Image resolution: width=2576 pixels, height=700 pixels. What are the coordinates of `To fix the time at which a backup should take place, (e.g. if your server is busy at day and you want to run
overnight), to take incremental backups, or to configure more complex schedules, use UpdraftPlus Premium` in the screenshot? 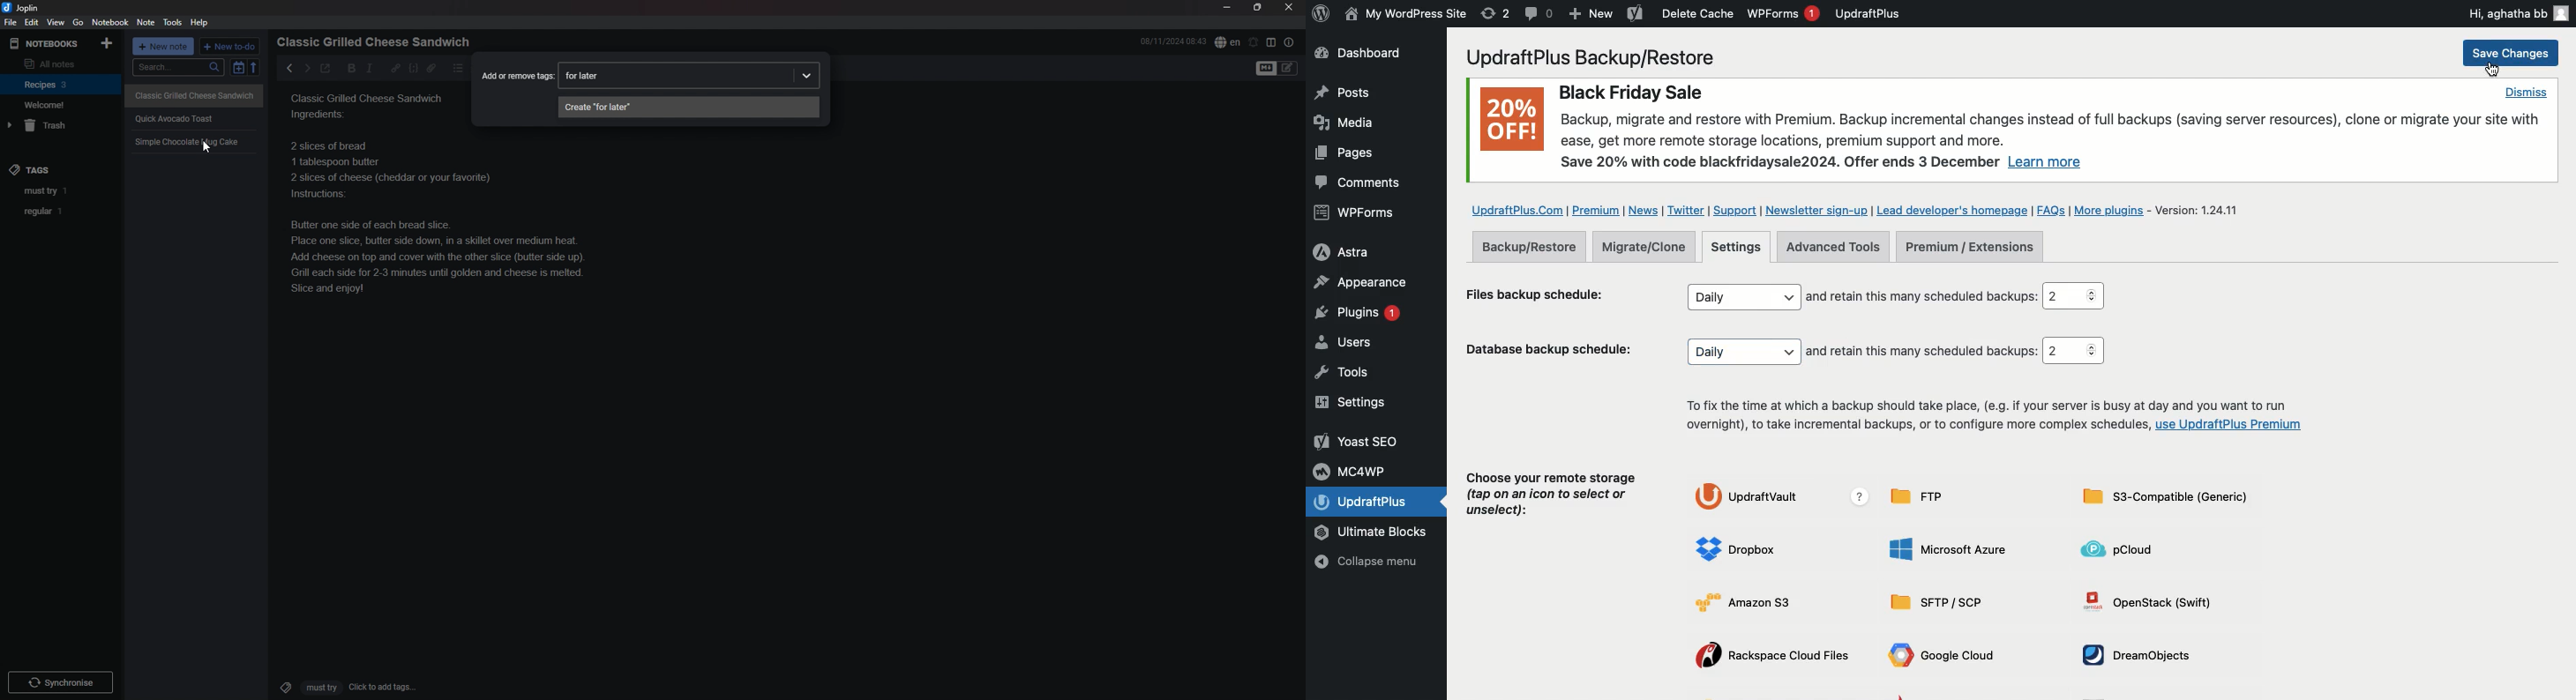 It's located at (1990, 417).